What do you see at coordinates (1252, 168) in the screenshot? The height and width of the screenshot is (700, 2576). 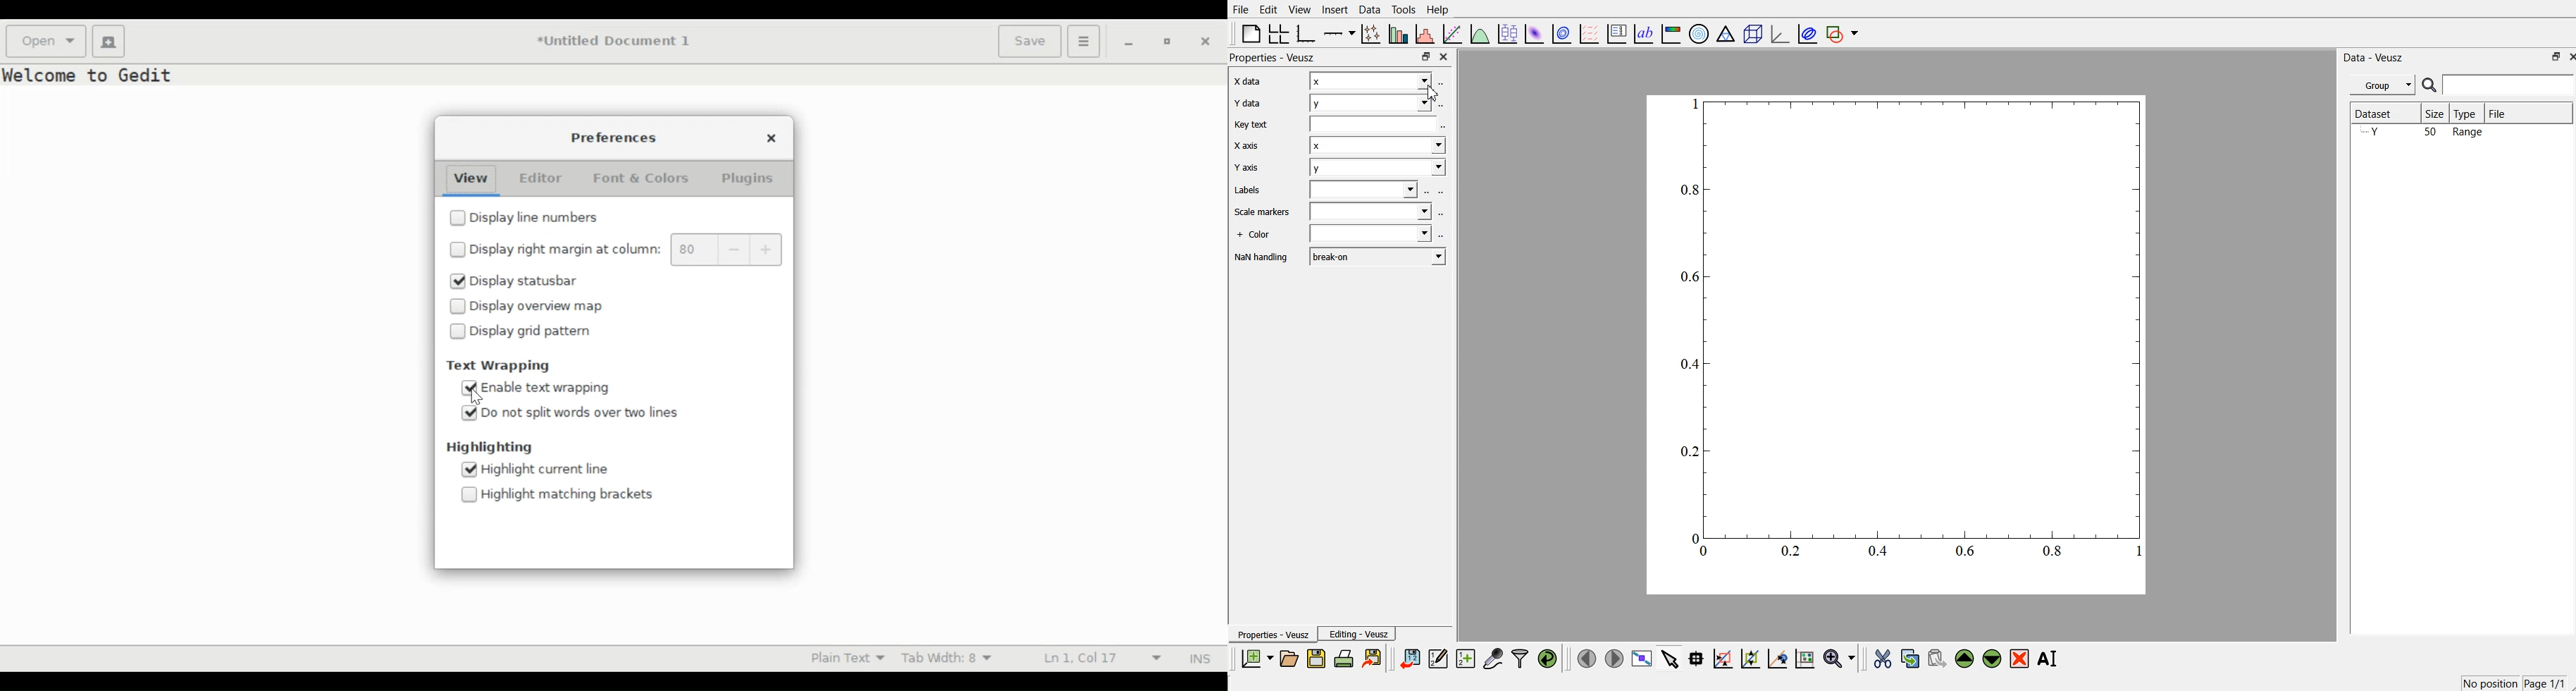 I see `Y axis` at bounding box center [1252, 168].